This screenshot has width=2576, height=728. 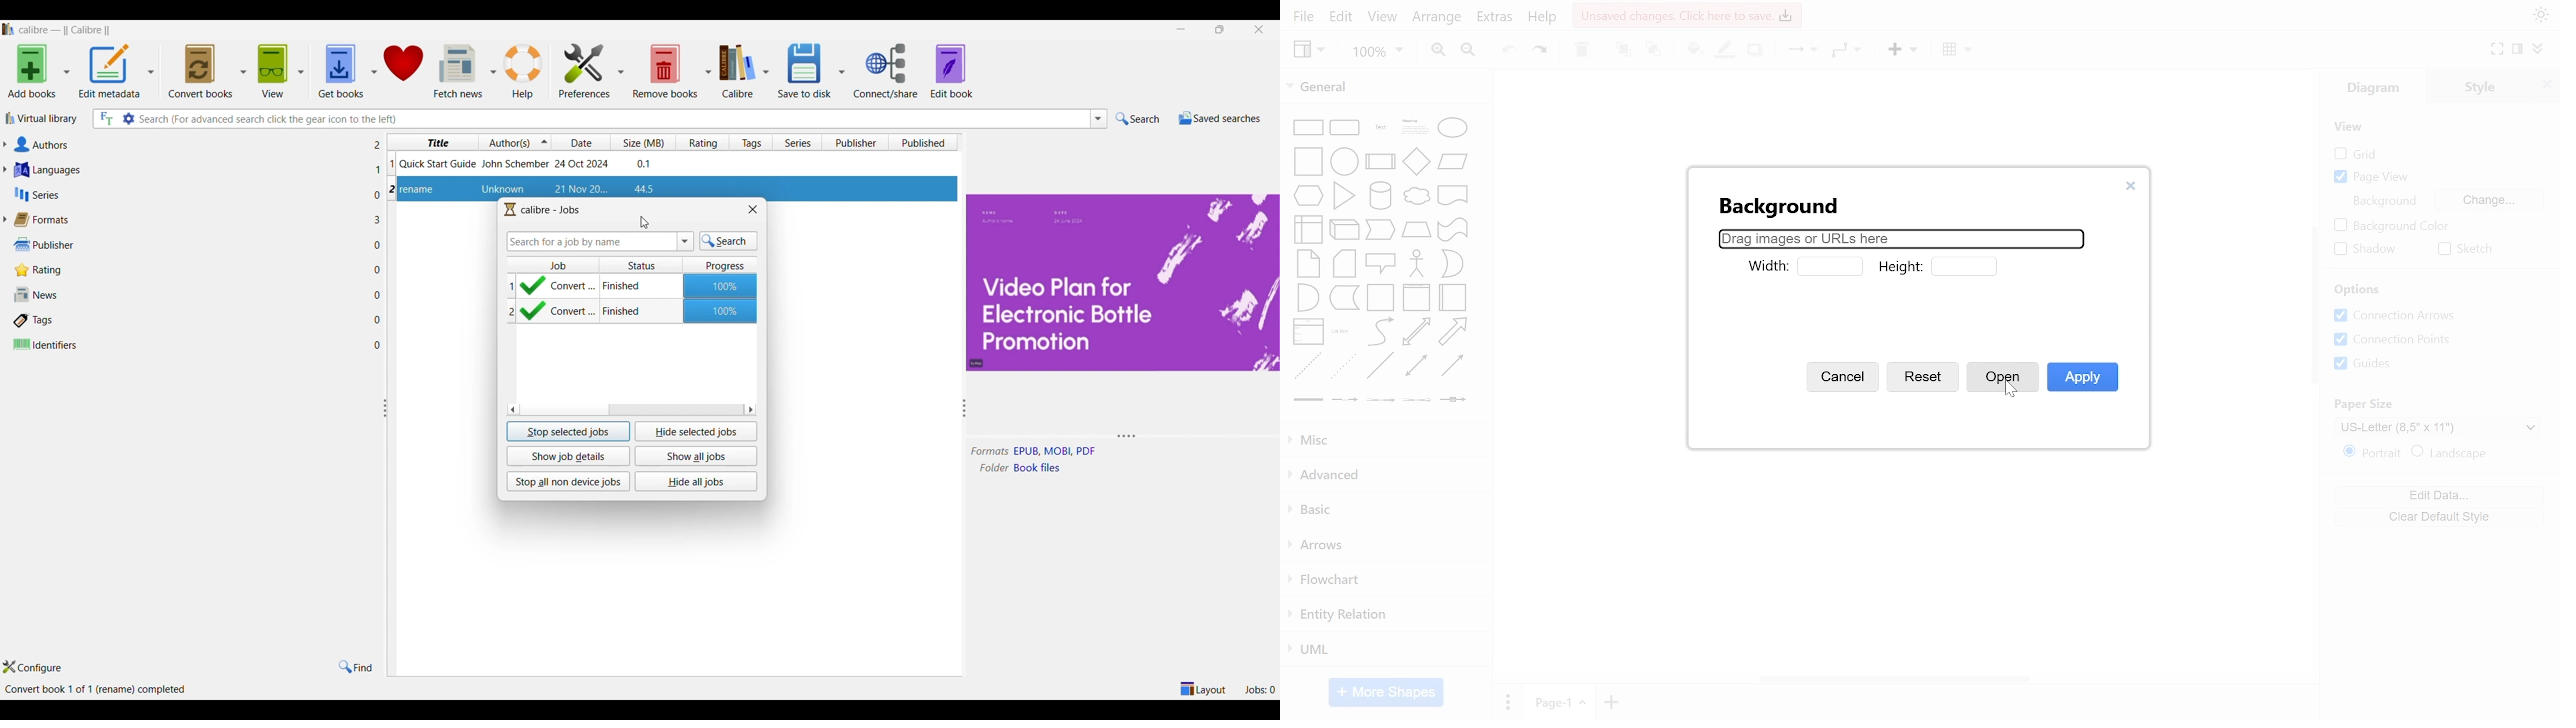 I want to click on Details of software, so click(x=133, y=690).